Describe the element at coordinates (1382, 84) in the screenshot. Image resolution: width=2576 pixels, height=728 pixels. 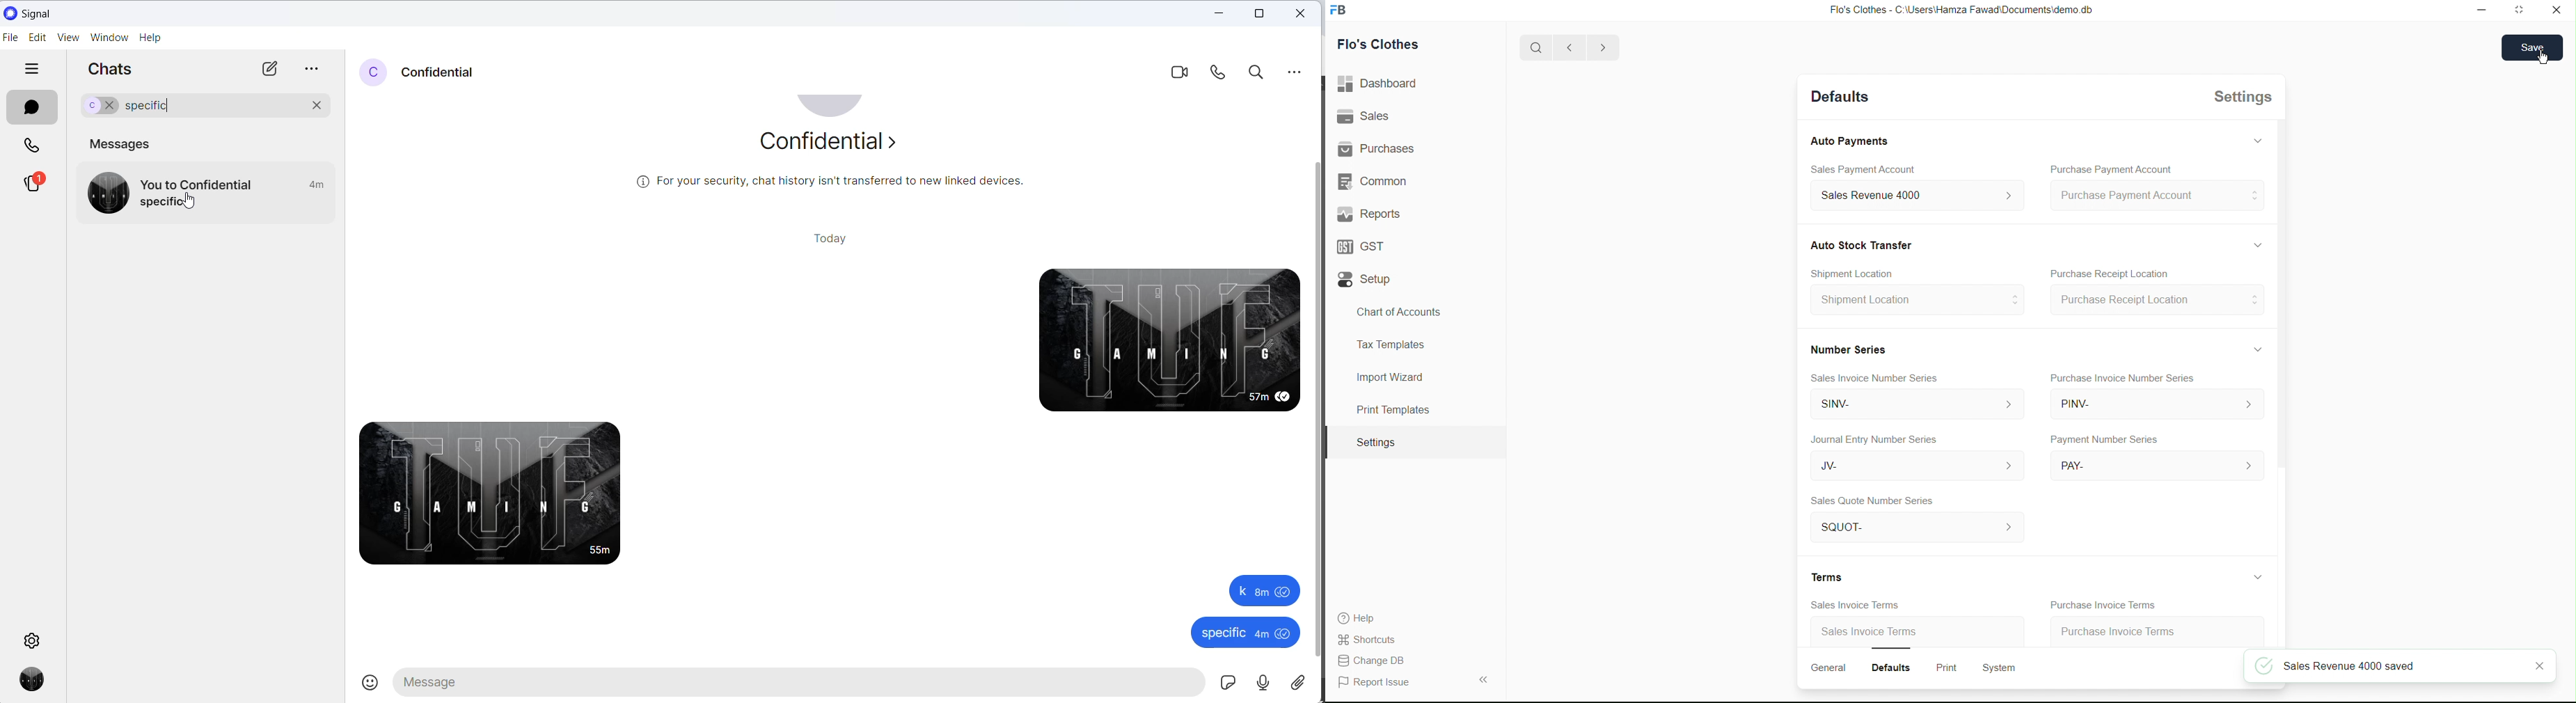
I see `Dashboard` at that location.